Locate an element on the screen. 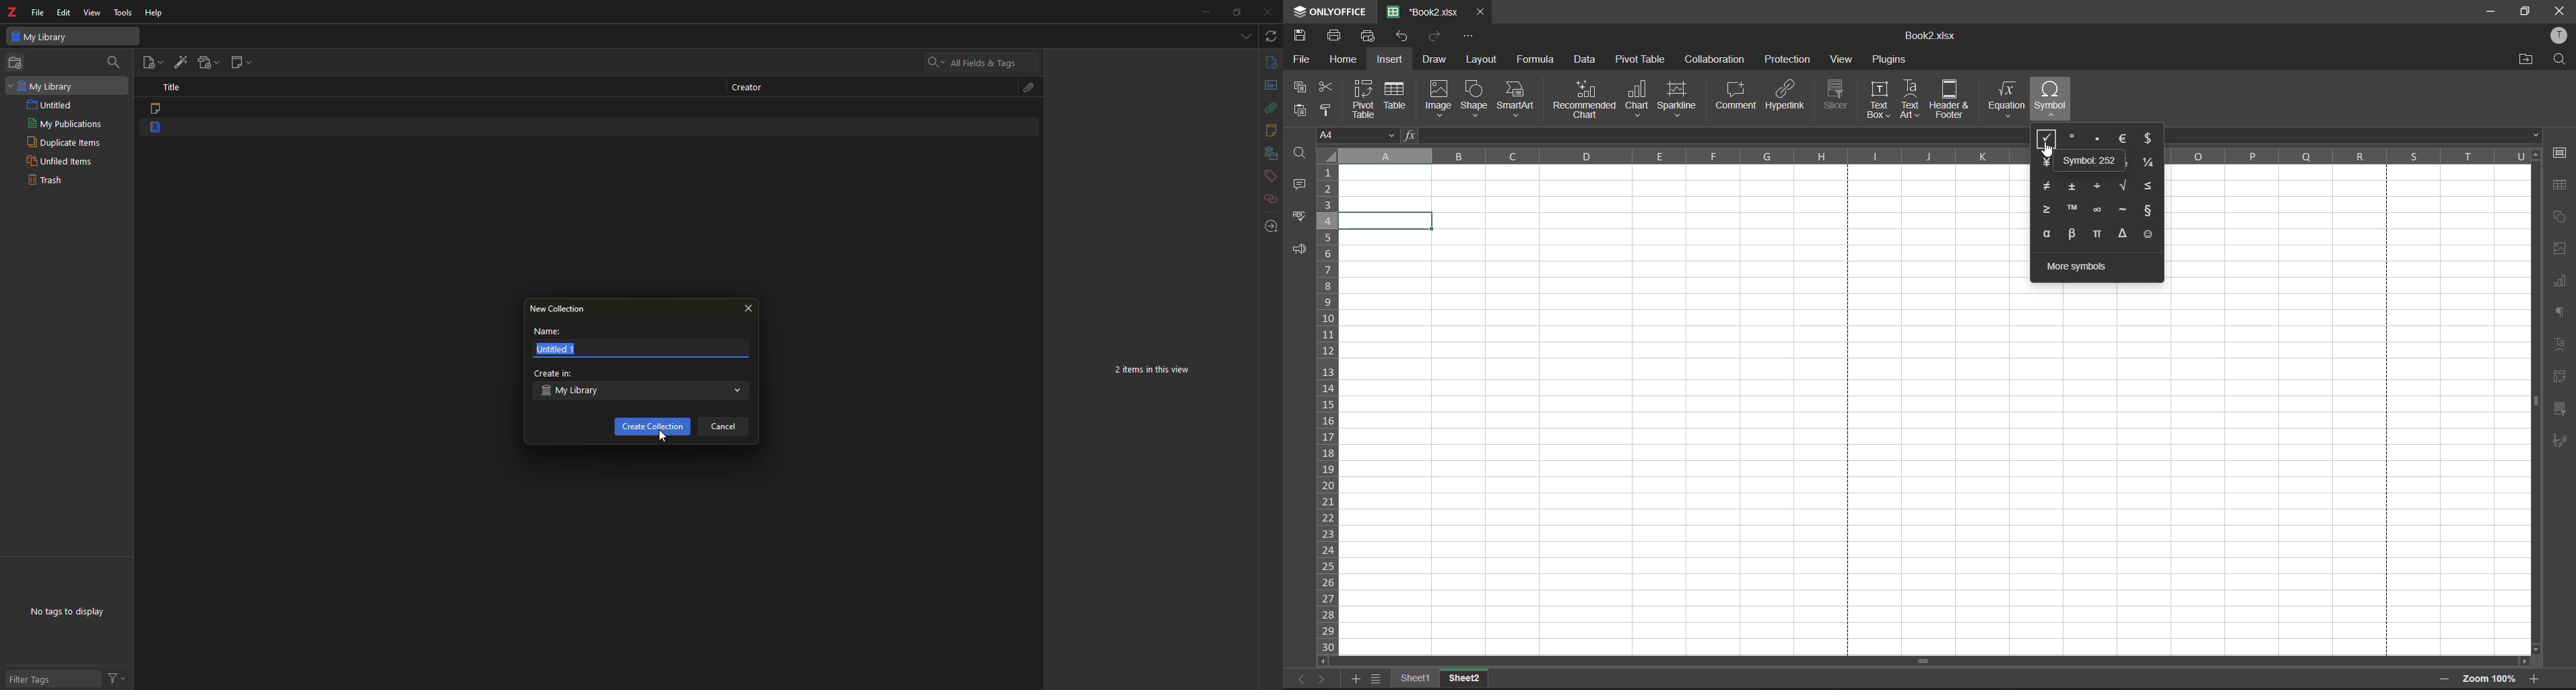 The height and width of the screenshot is (700, 2576). save is located at coordinates (1302, 36).